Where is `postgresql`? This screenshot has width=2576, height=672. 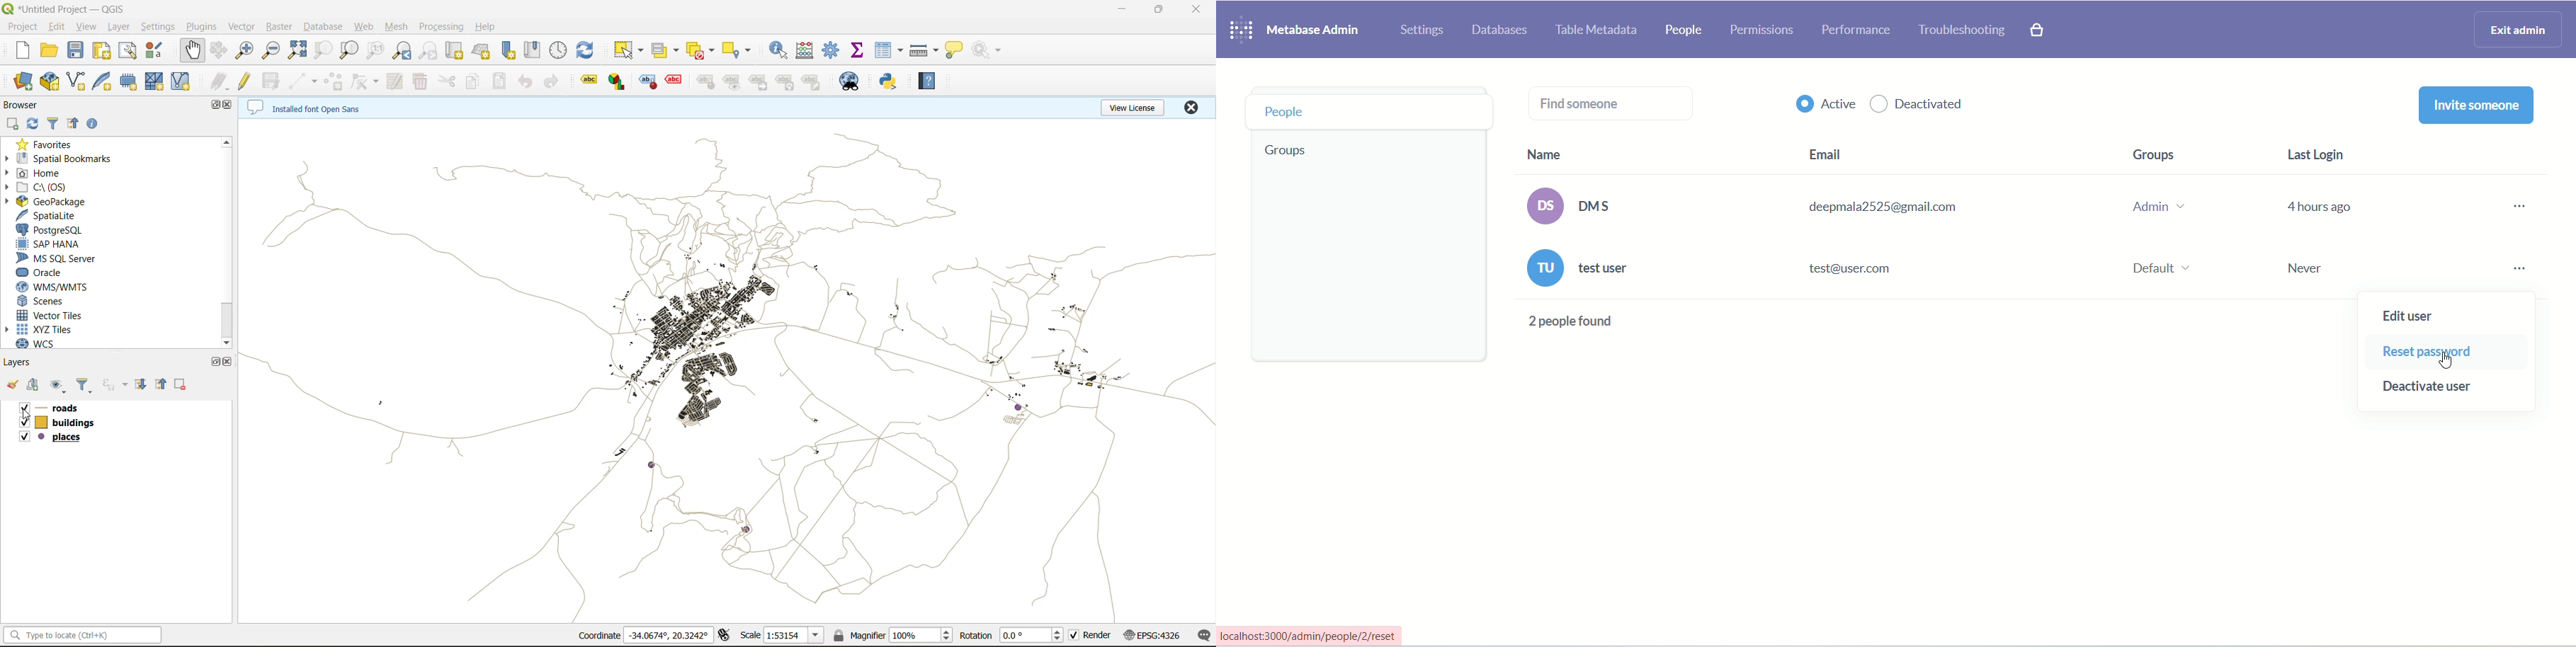 postgresql is located at coordinates (56, 230).